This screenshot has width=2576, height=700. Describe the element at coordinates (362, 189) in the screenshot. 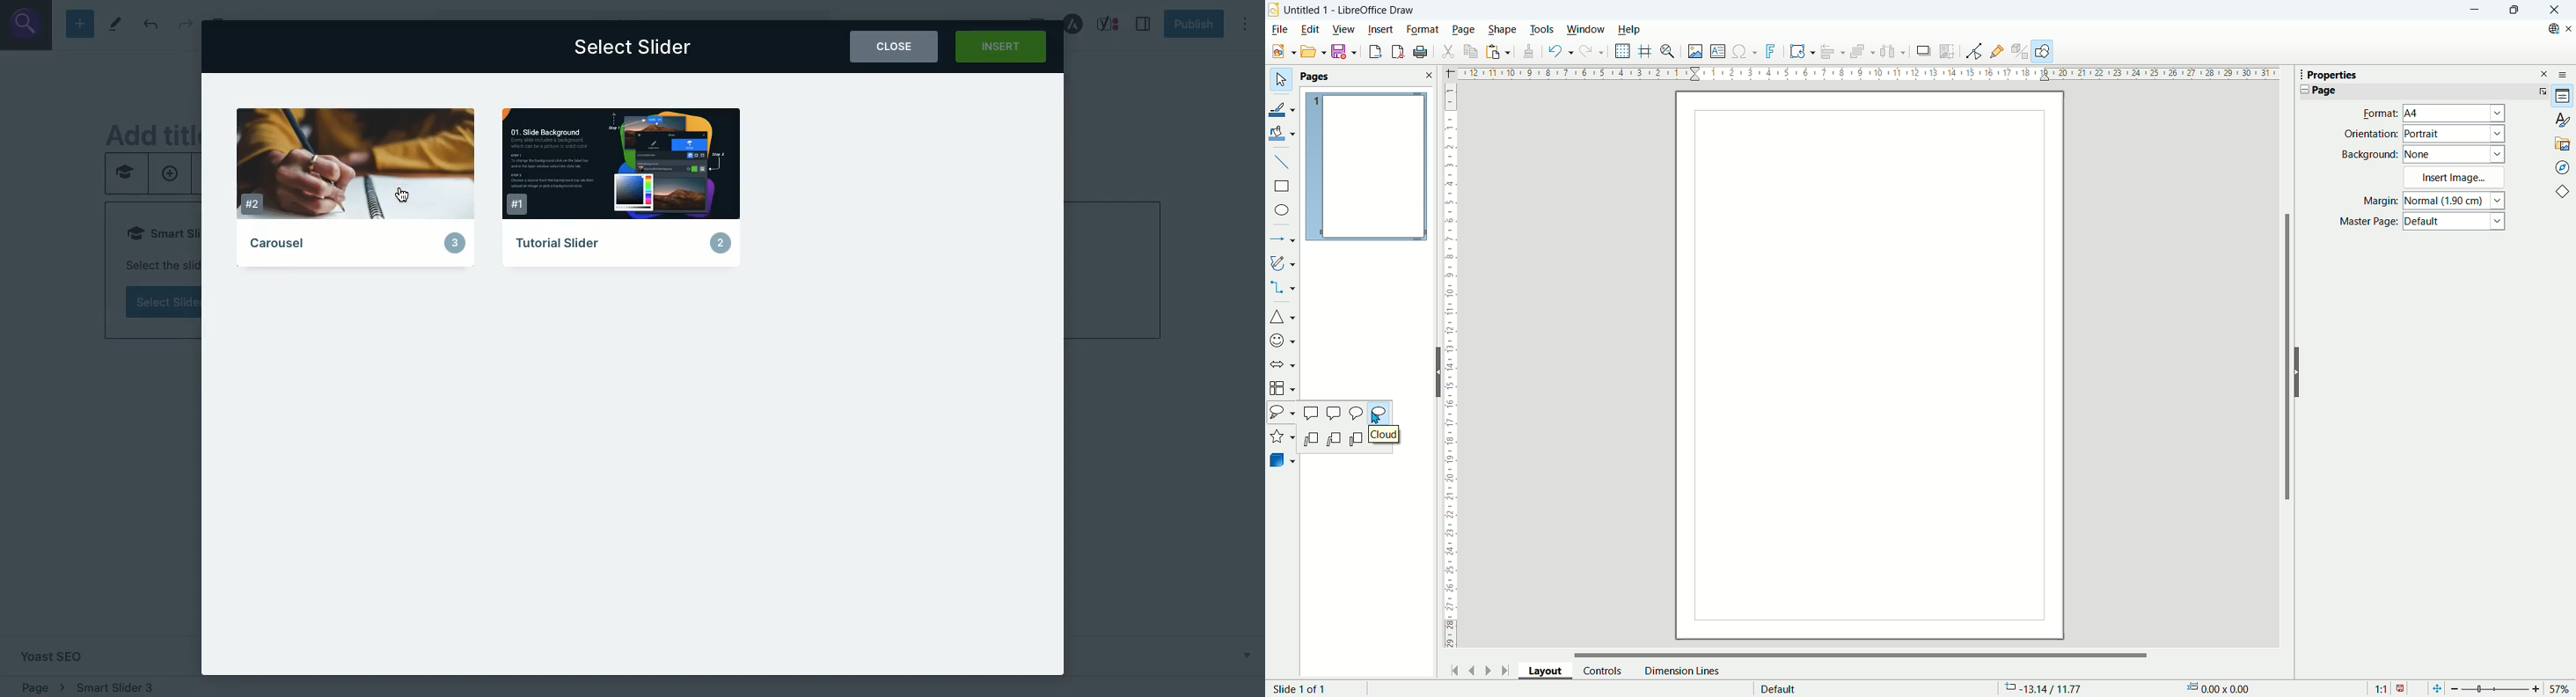

I see `Carousel` at that location.